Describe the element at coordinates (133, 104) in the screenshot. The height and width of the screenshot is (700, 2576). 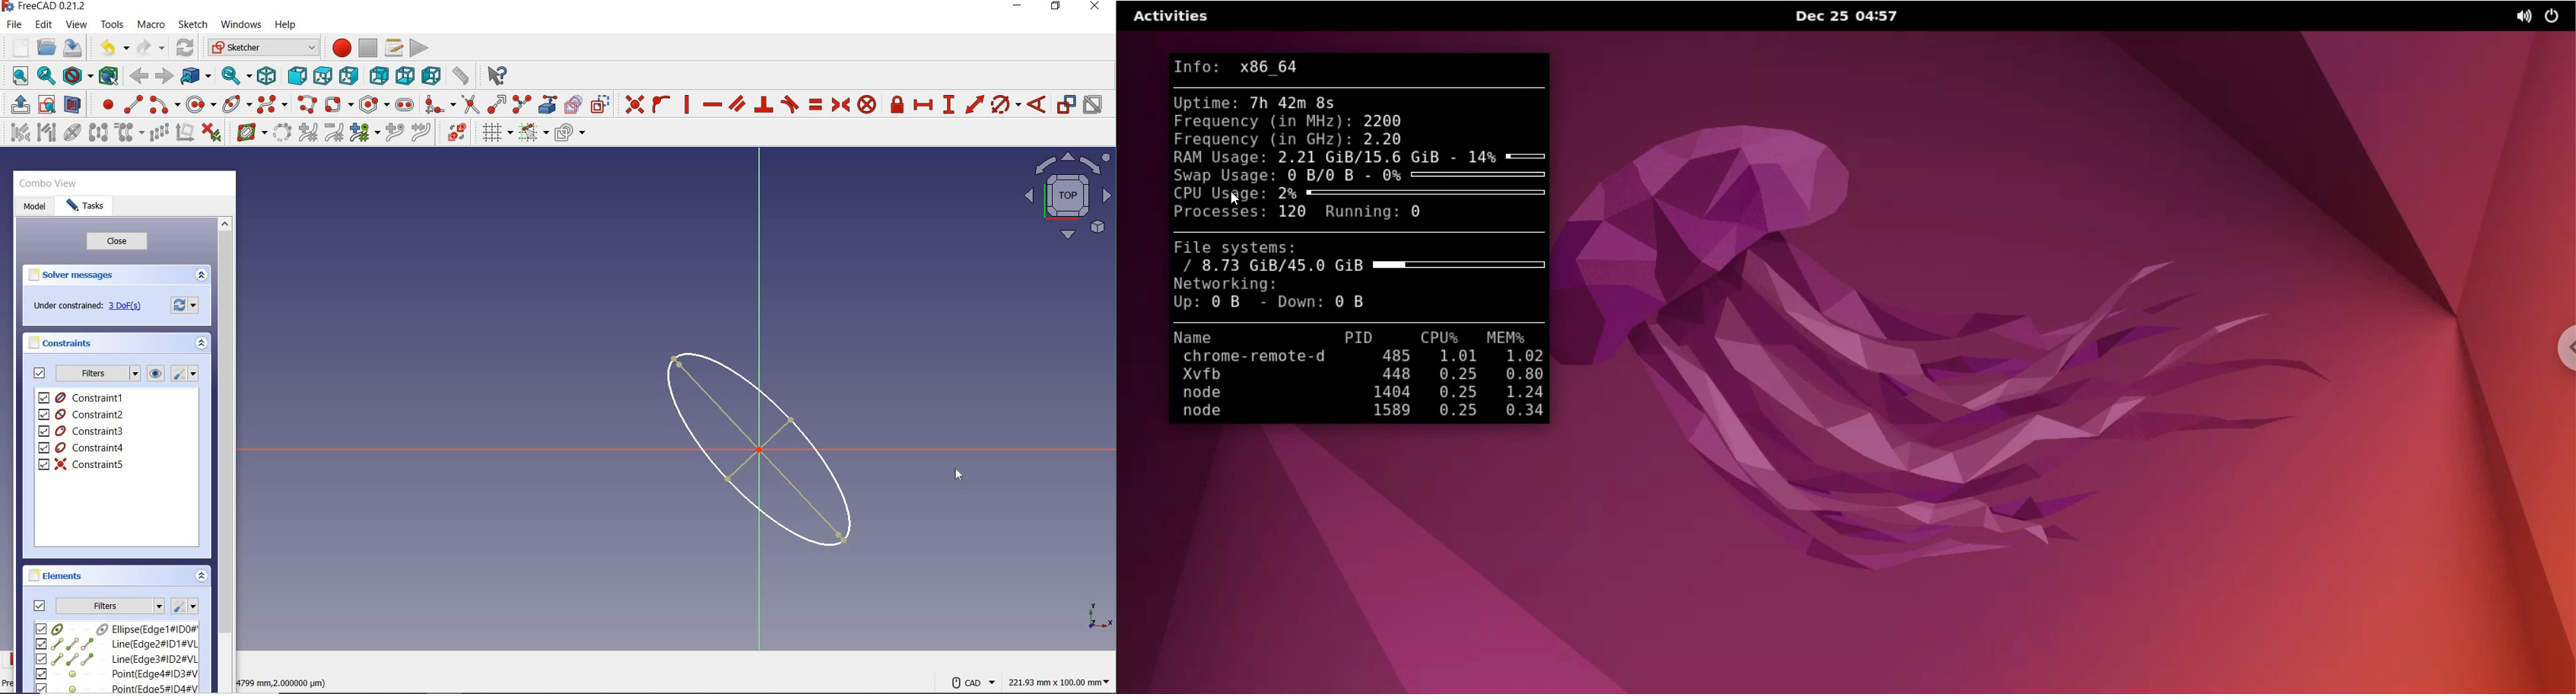
I see `create line` at that location.